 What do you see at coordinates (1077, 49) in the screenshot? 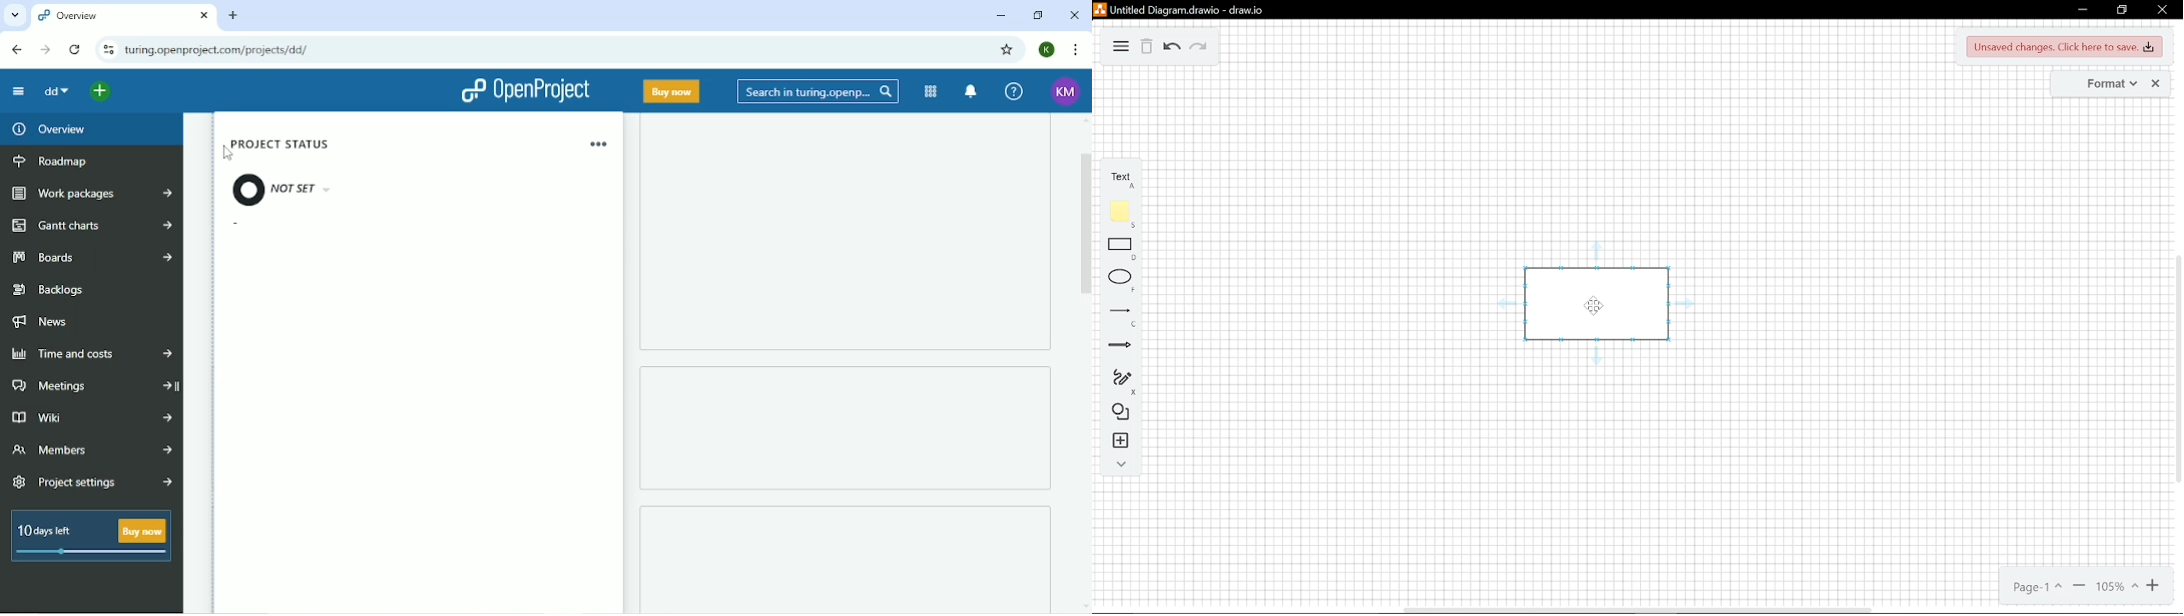
I see `Customize and control google chrome` at bounding box center [1077, 49].